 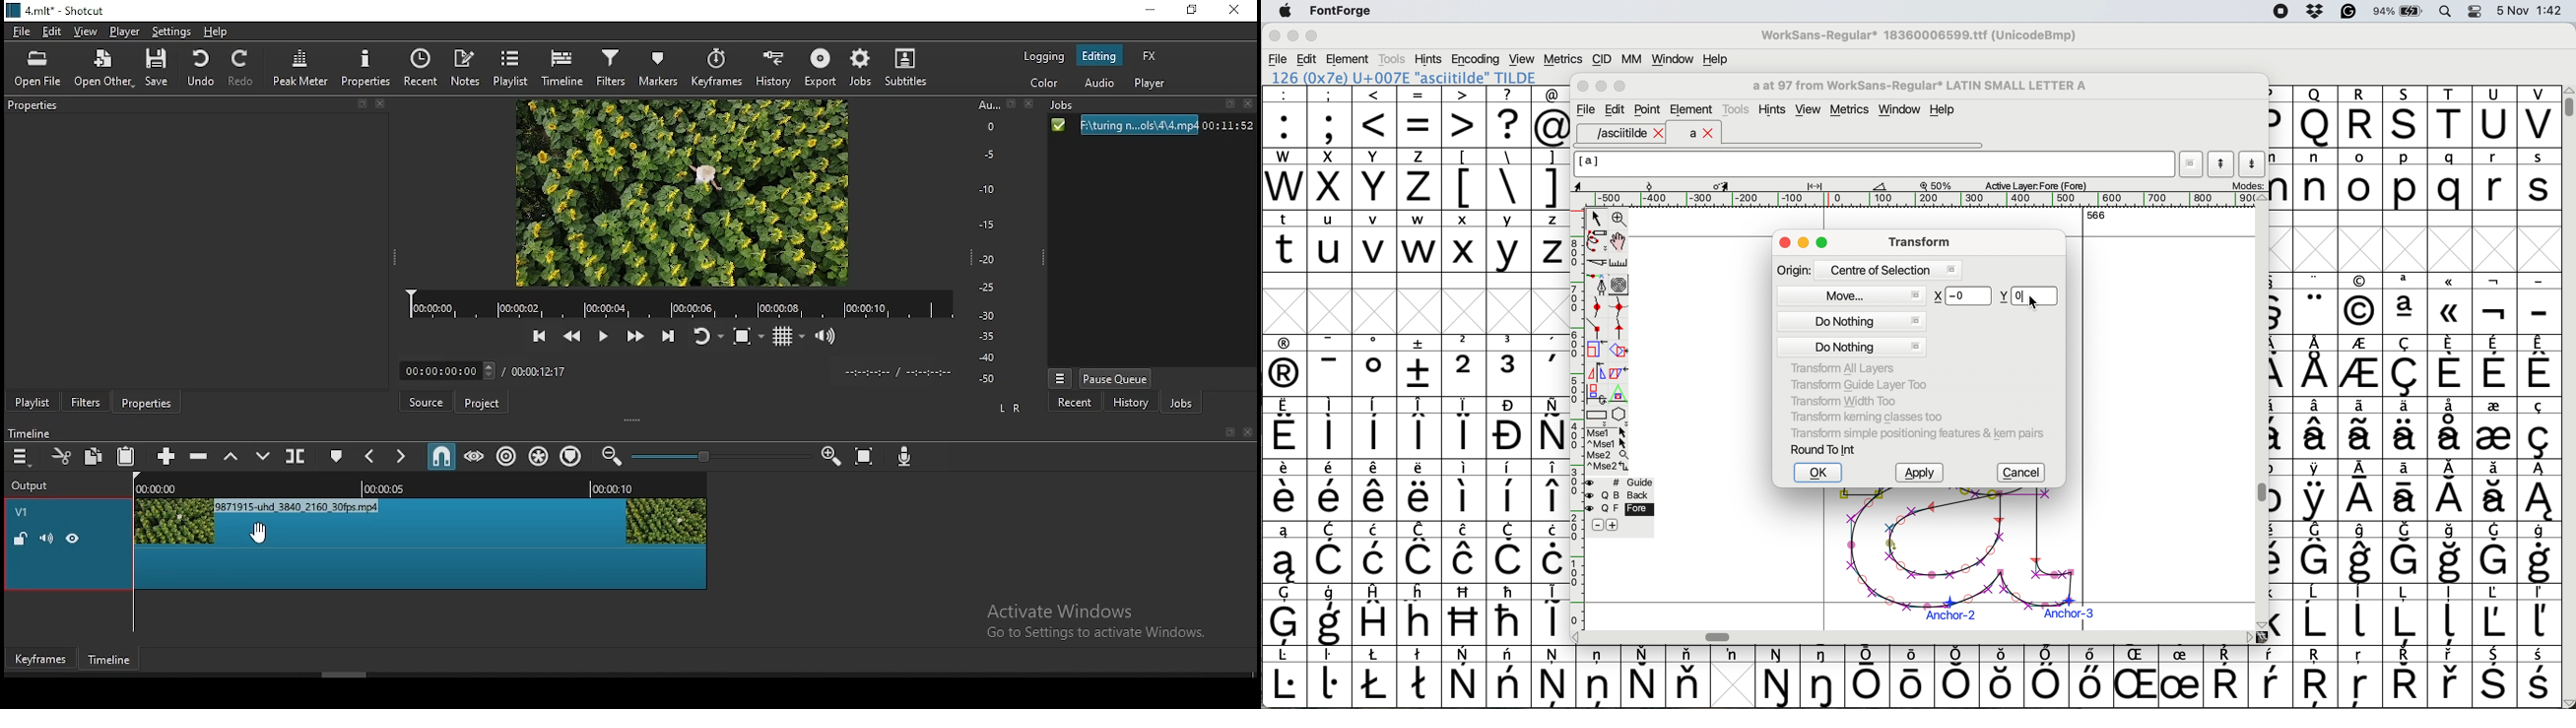 I want to click on current word list, so click(x=2192, y=166).